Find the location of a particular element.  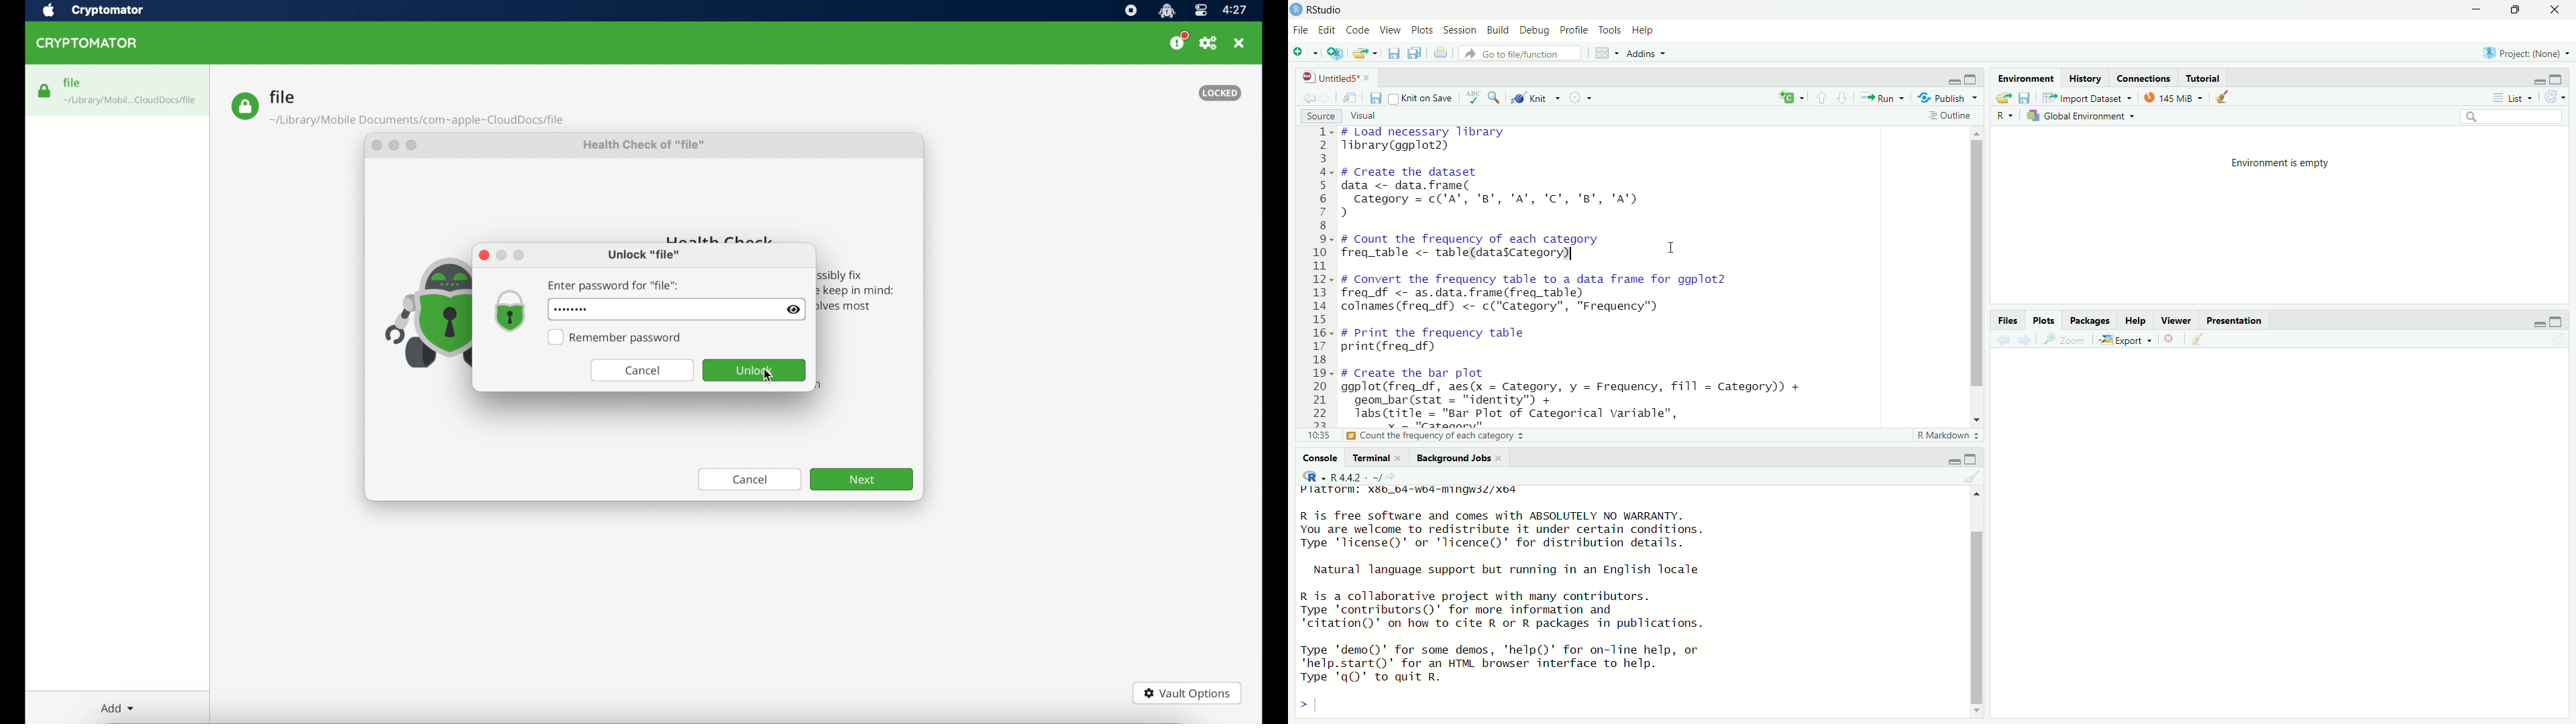

tools is located at coordinates (1612, 30).